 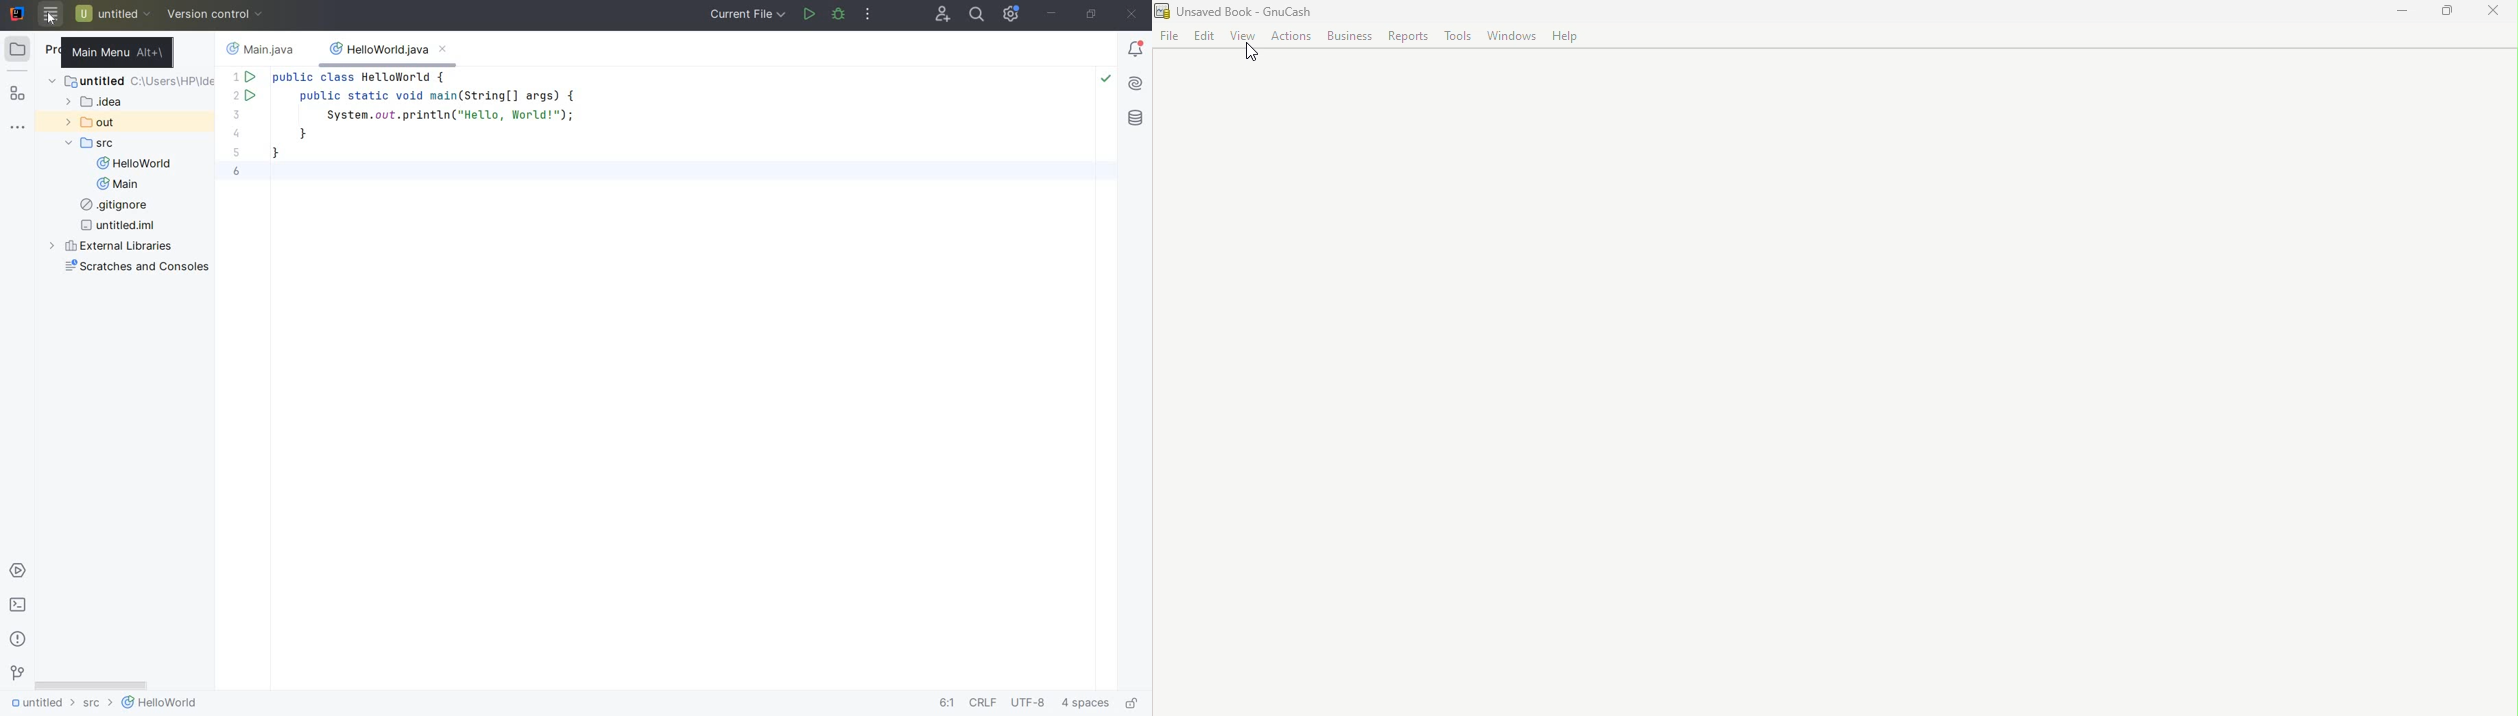 I want to click on Edit, so click(x=1206, y=38).